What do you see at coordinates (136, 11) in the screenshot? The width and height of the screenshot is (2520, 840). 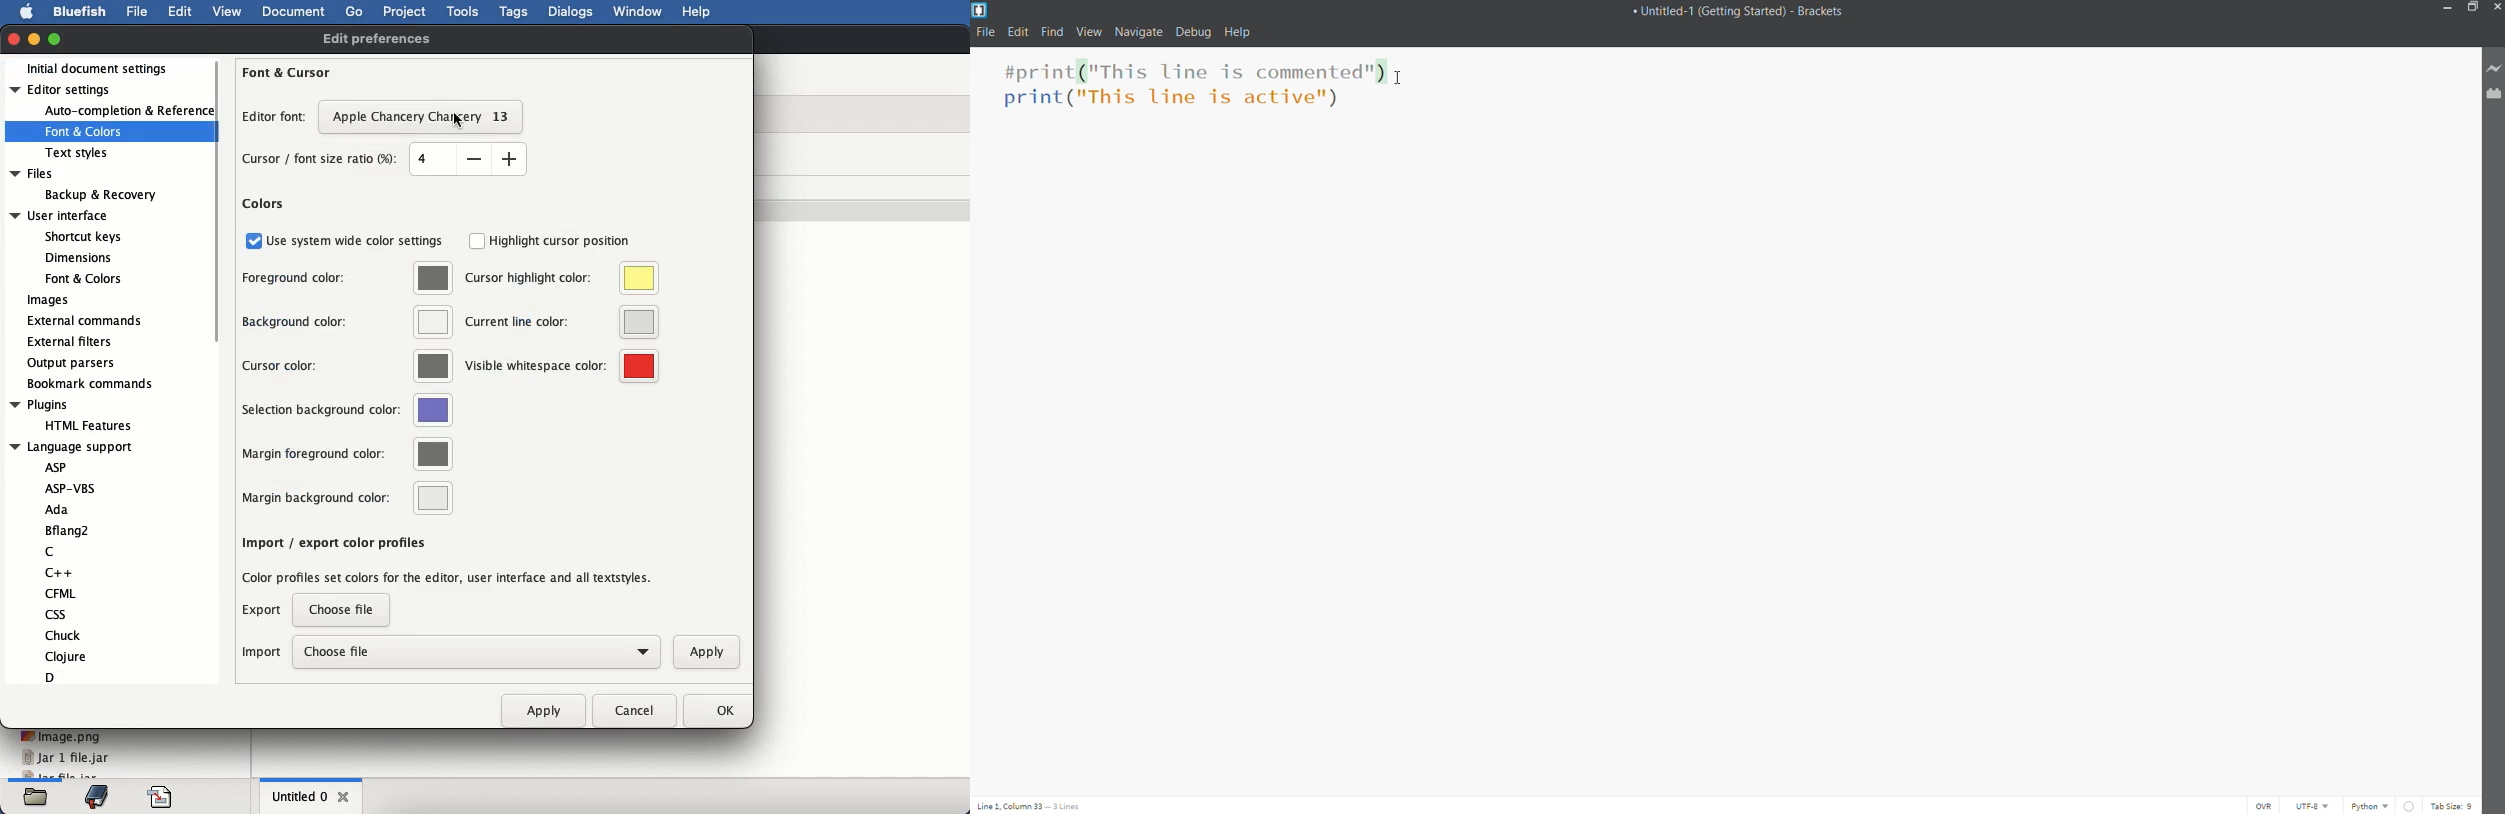 I see `file` at bounding box center [136, 11].